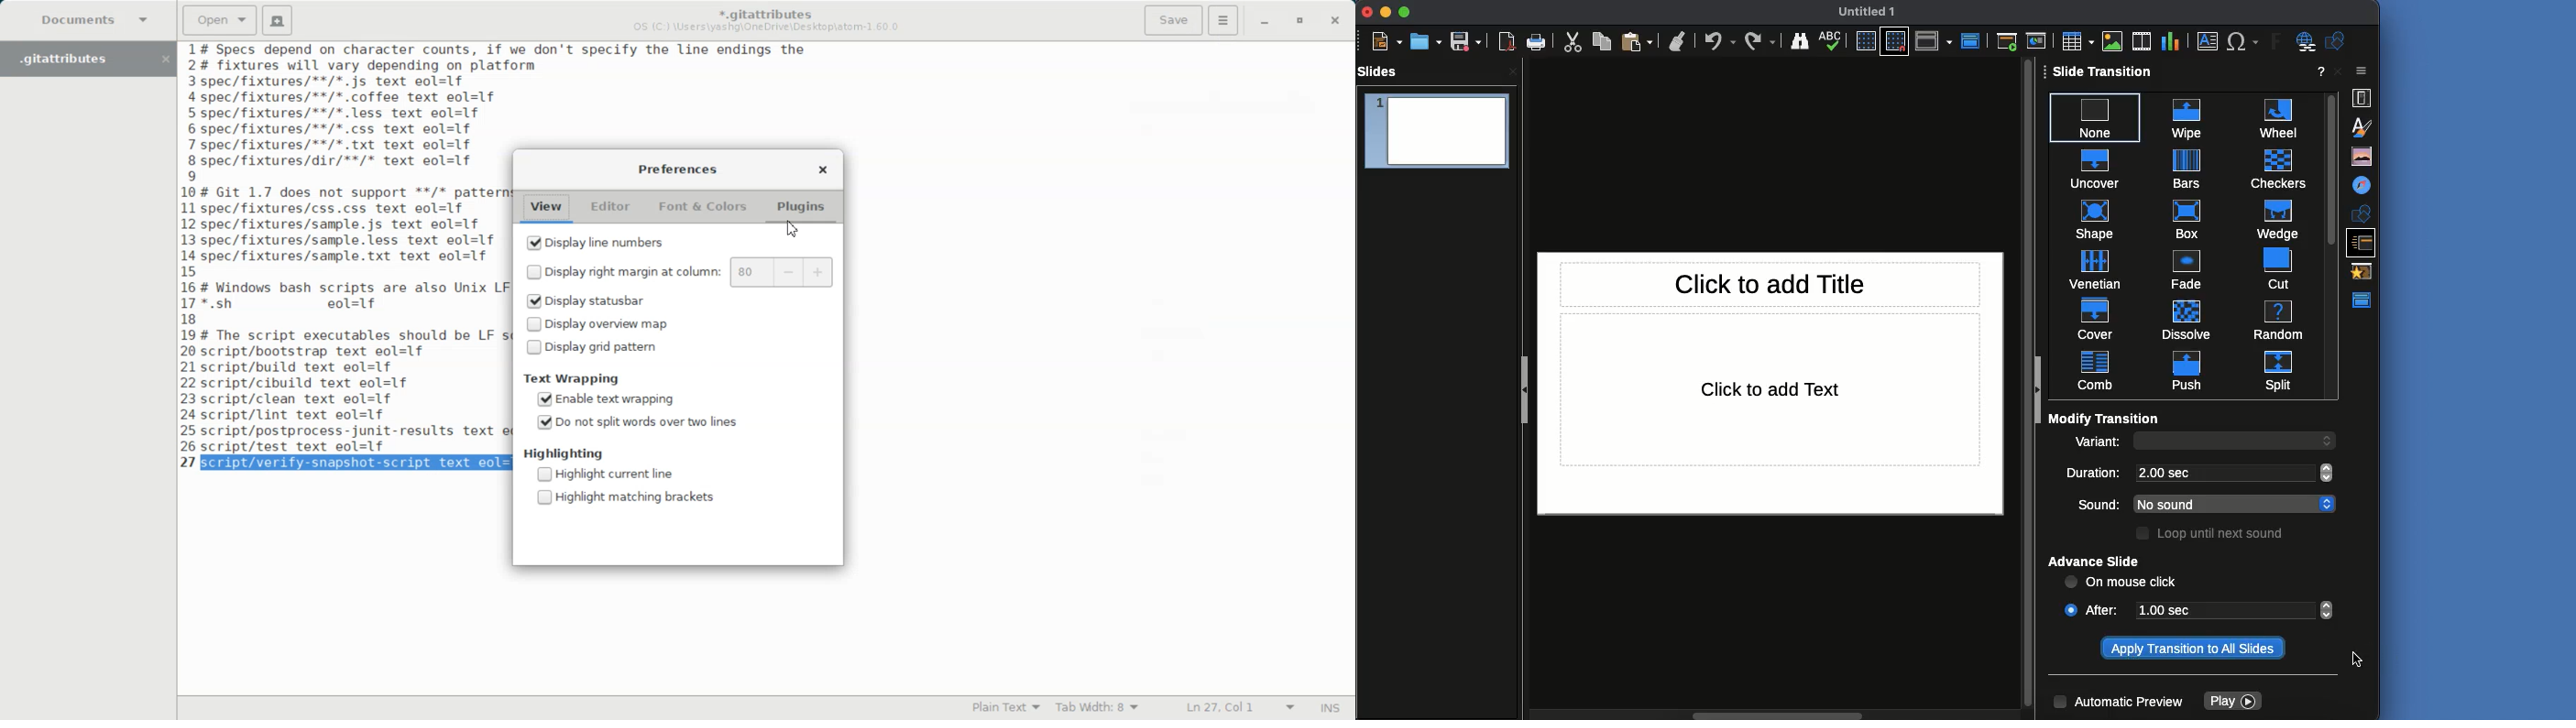 The image size is (2576, 728). Describe the element at coordinates (2094, 166) in the screenshot. I see `uncover` at that location.